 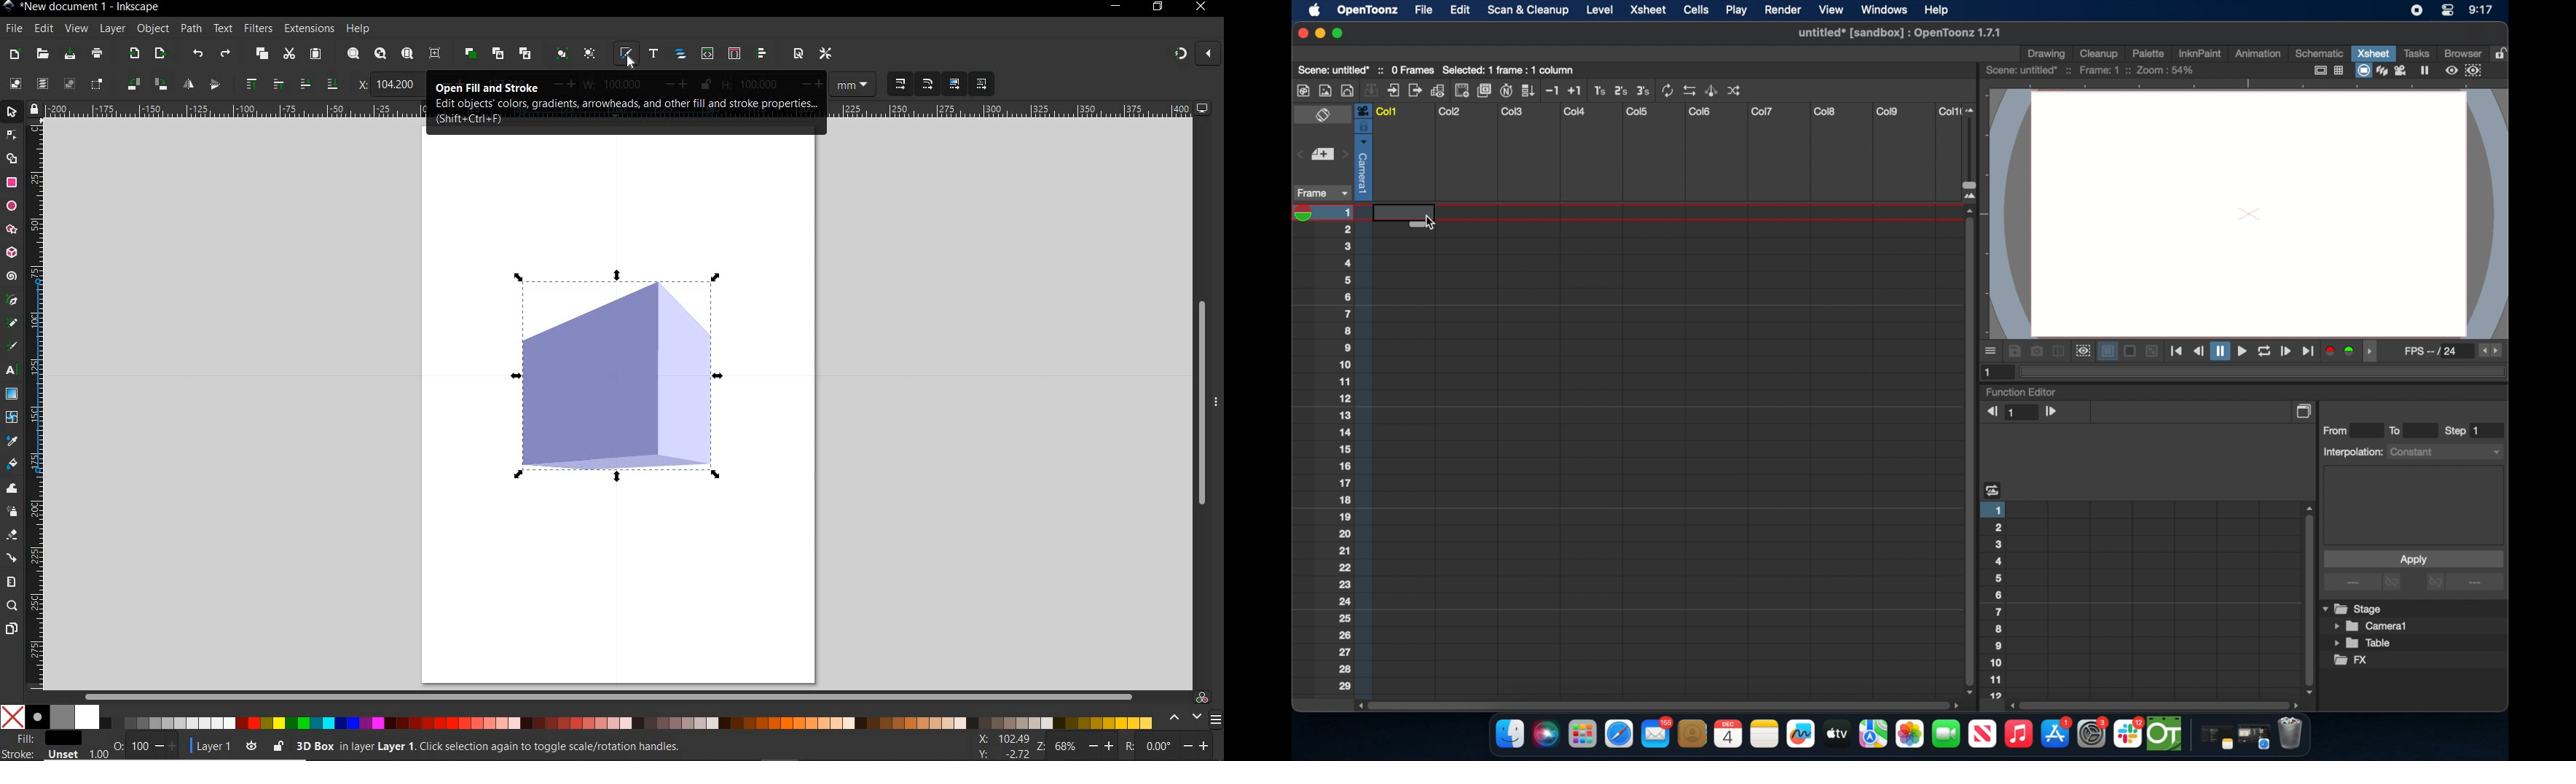 What do you see at coordinates (2213, 738) in the screenshot?
I see `notes` at bounding box center [2213, 738].